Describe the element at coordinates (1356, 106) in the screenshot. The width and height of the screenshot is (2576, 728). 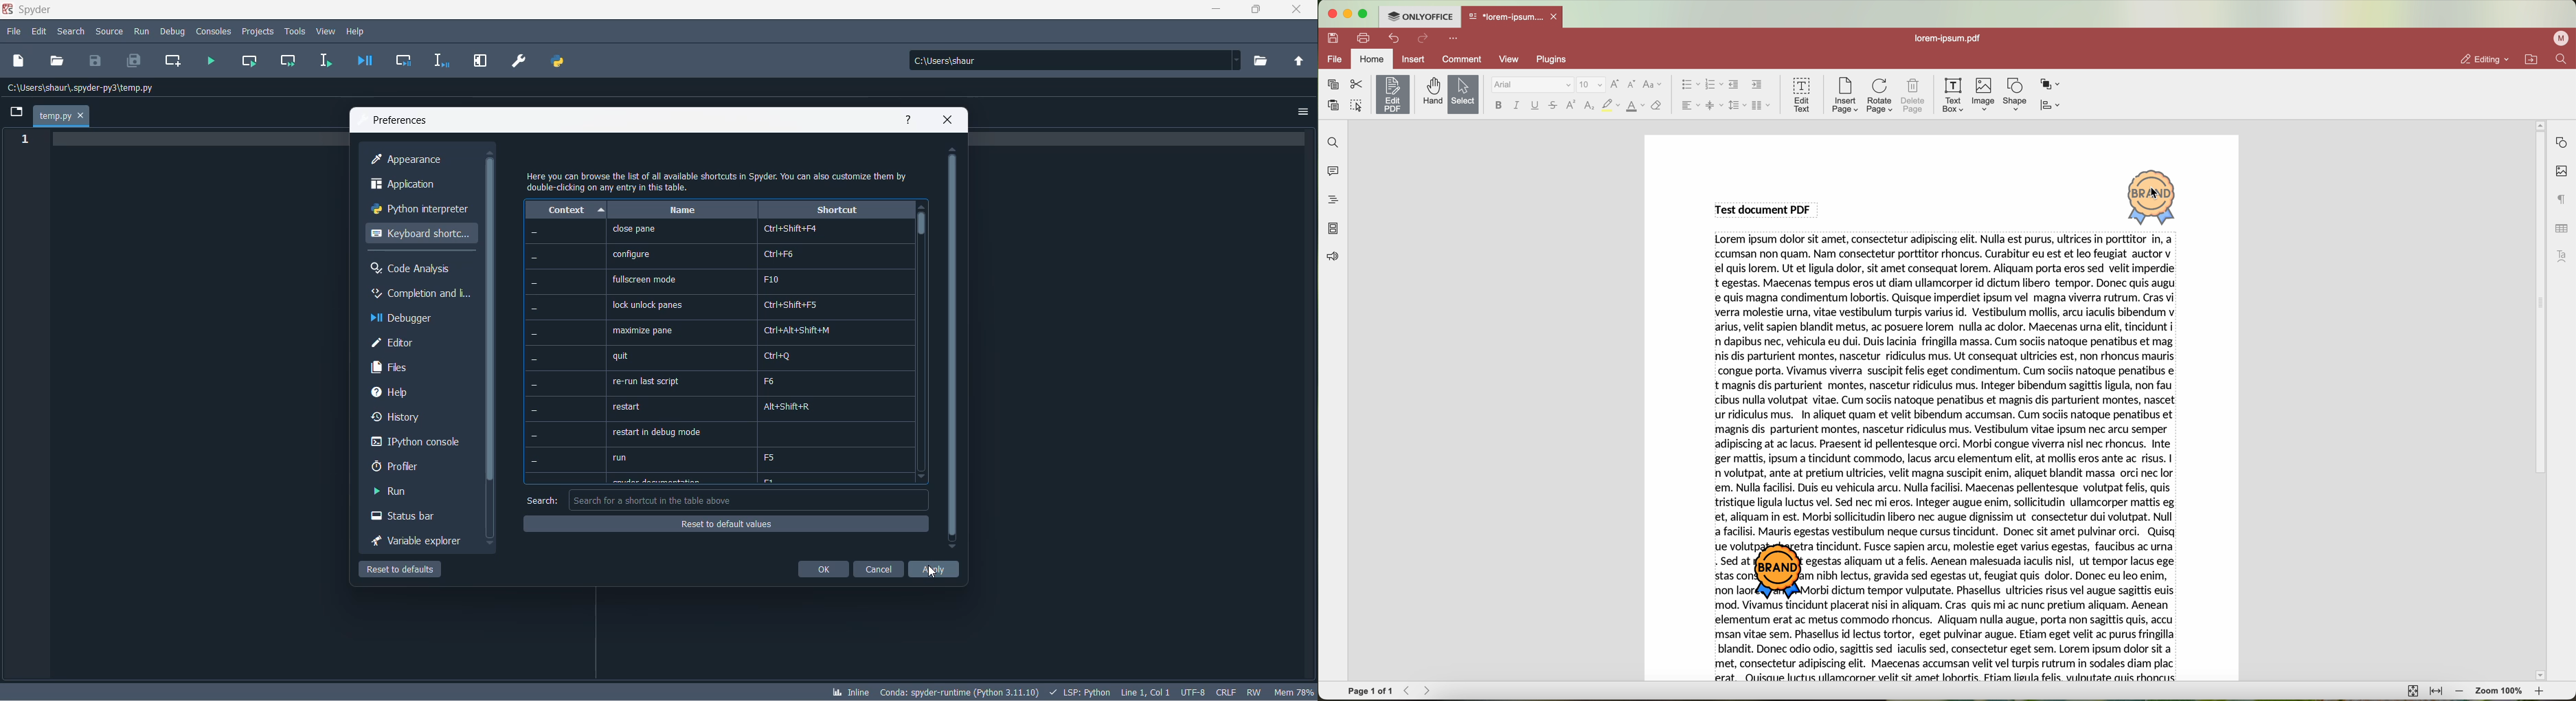
I see `select all` at that location.